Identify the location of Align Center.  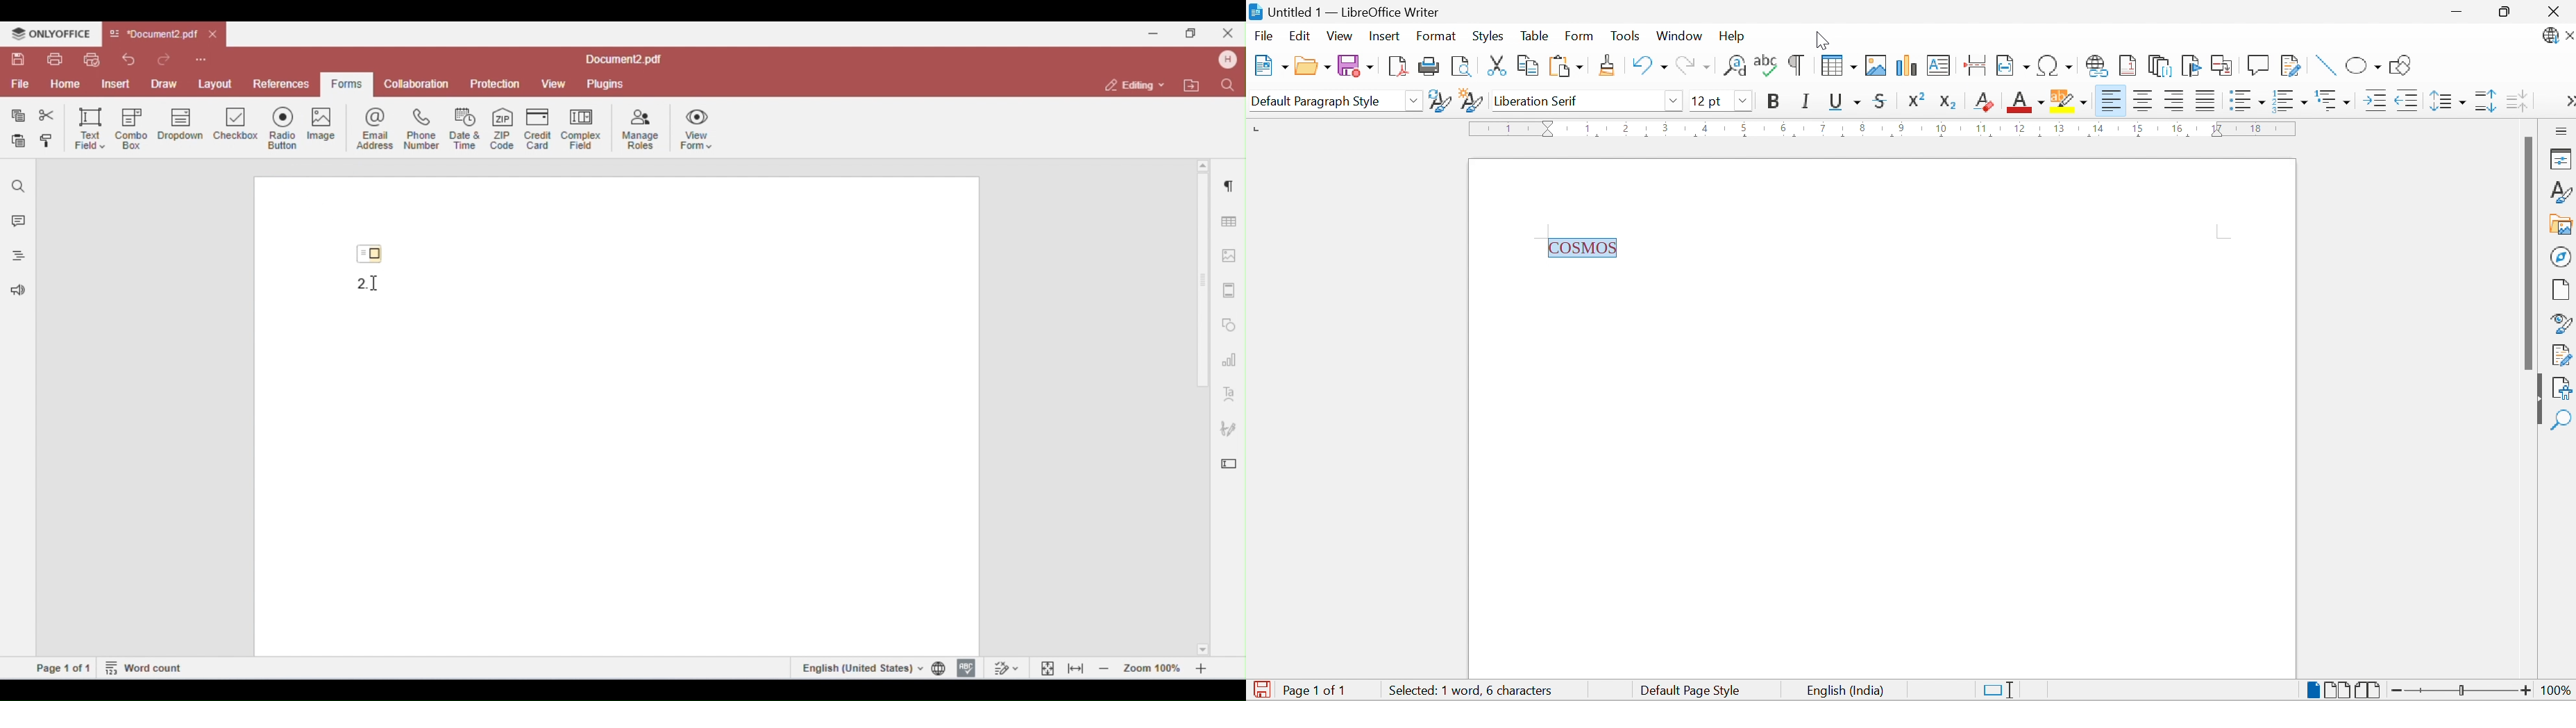
(2146, 102).